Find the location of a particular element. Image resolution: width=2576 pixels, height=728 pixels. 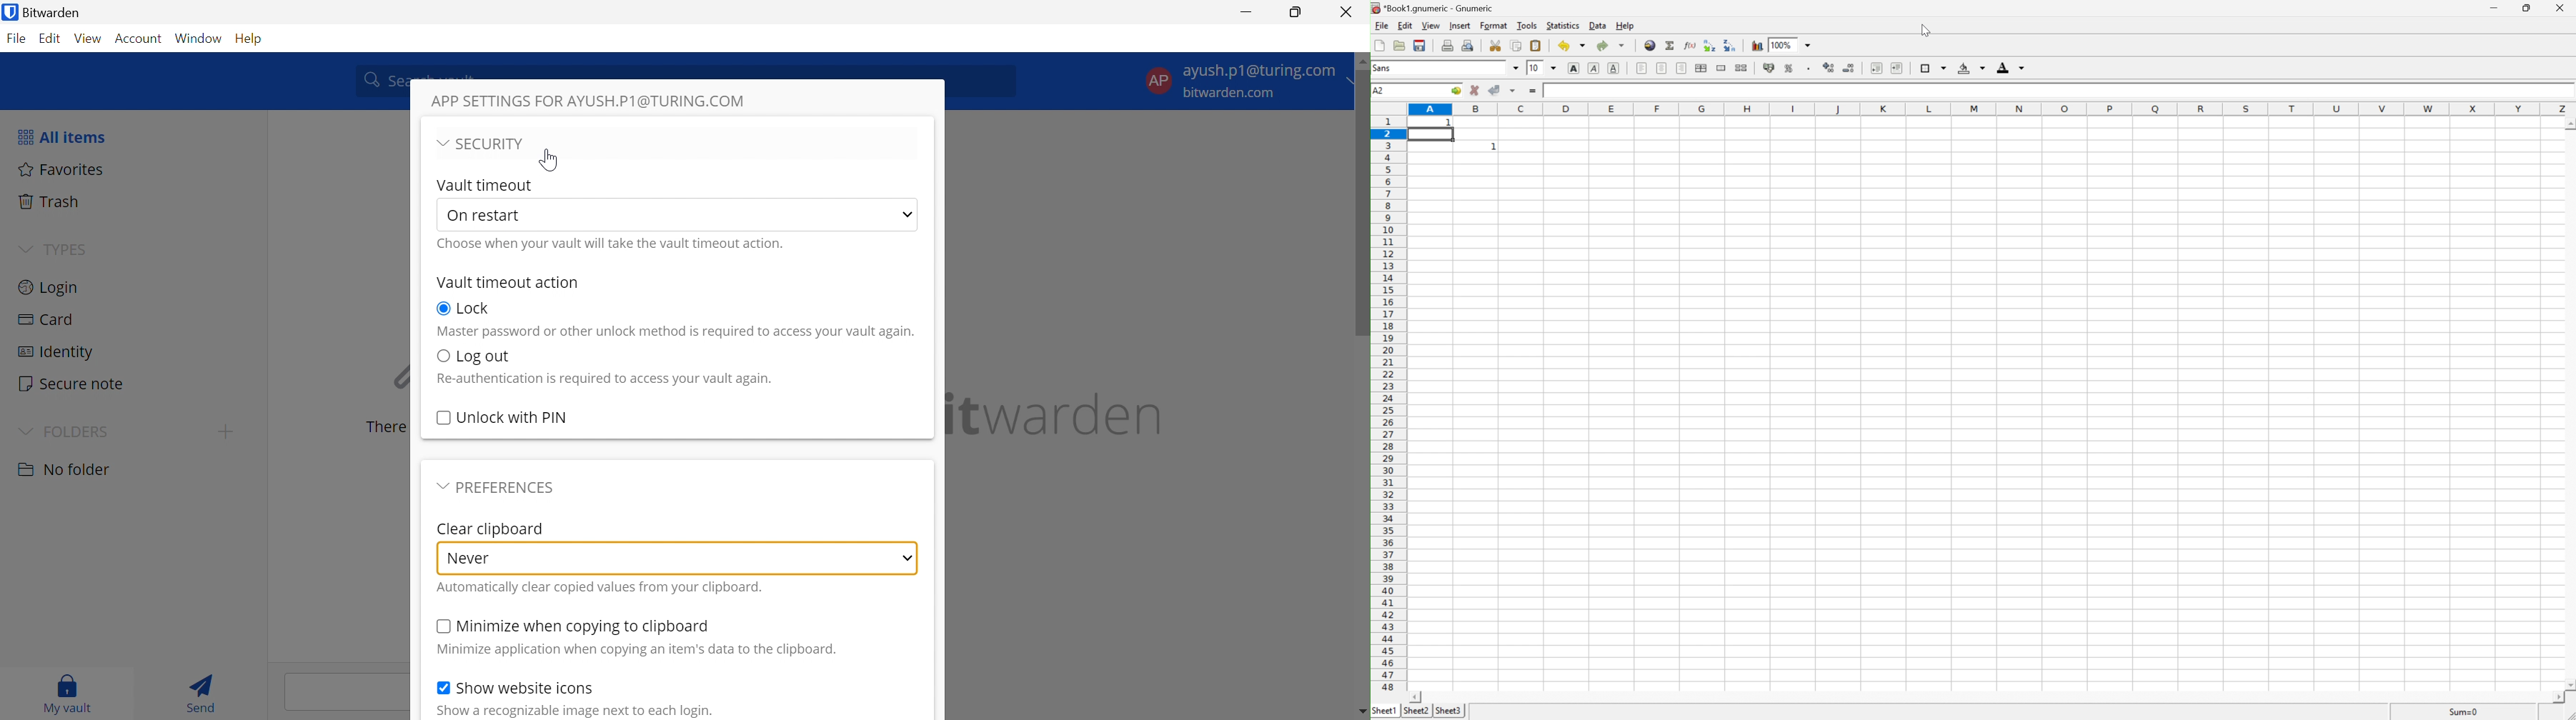

Drop Down is located at coordinates (25, 249).